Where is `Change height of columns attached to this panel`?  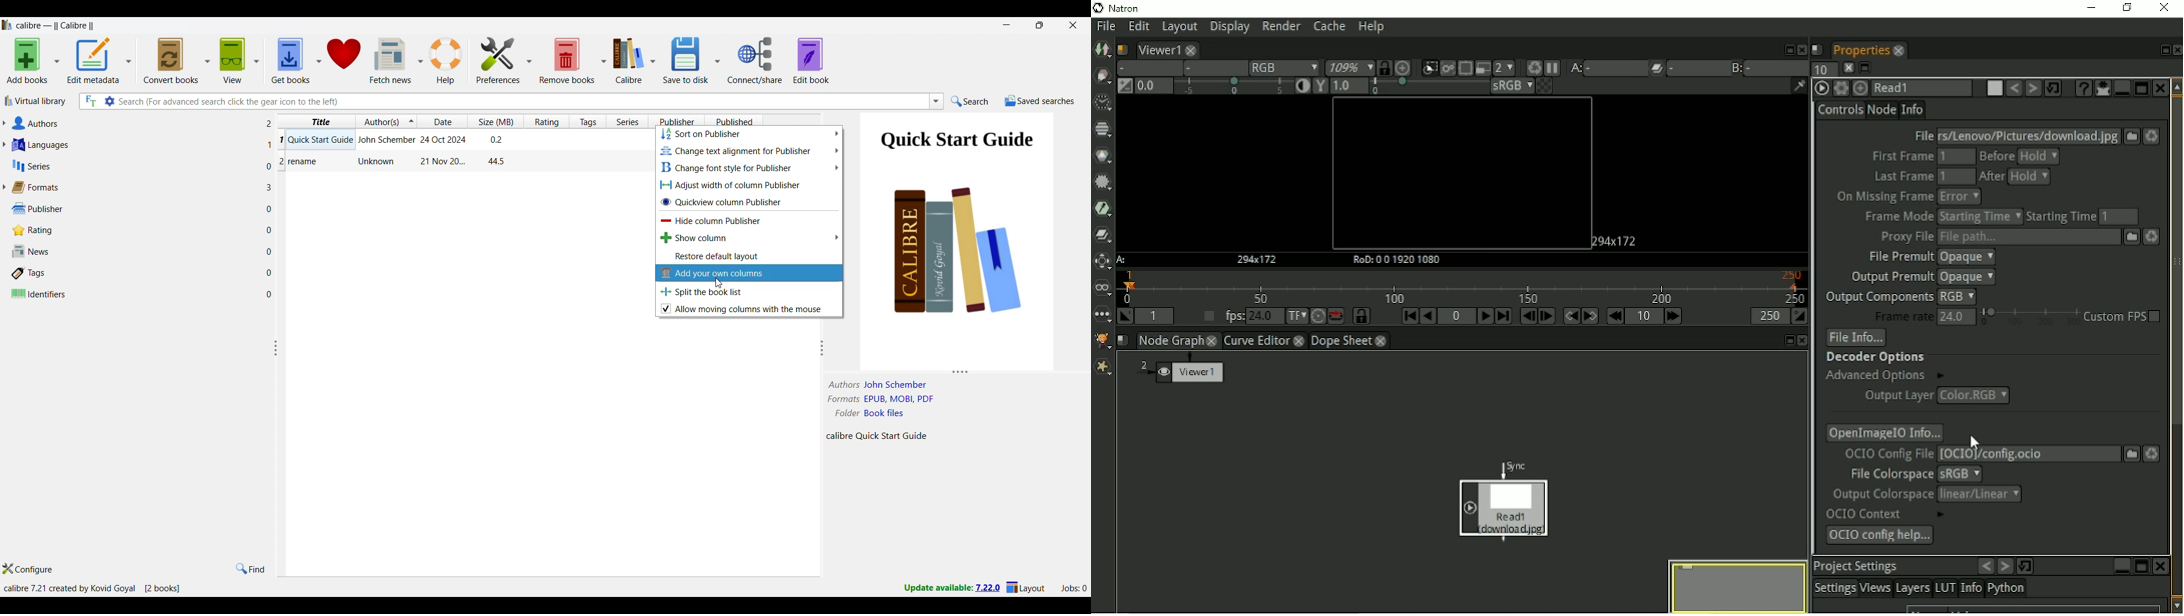
Change height of columns attached to this panel is located at coordinates (958, 372).